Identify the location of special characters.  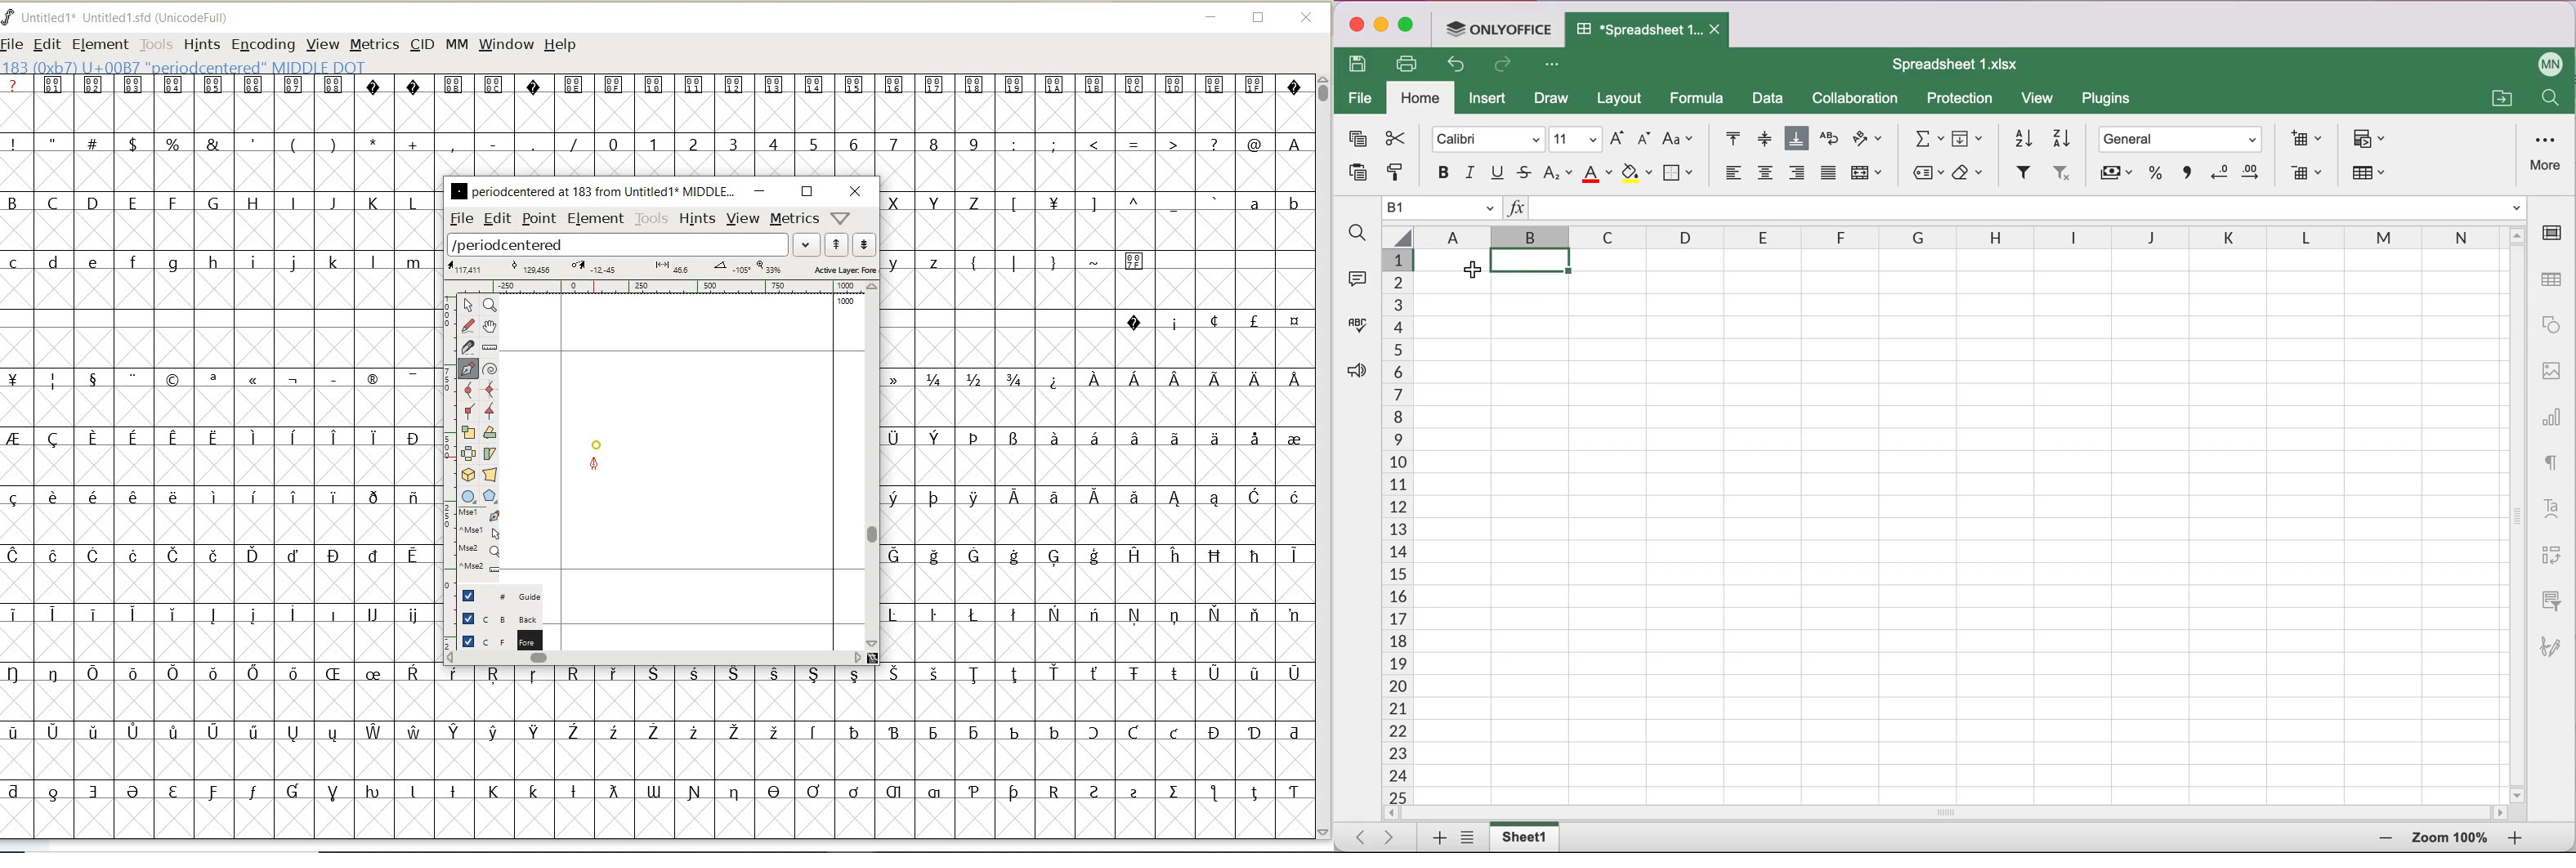
(1077, 268).